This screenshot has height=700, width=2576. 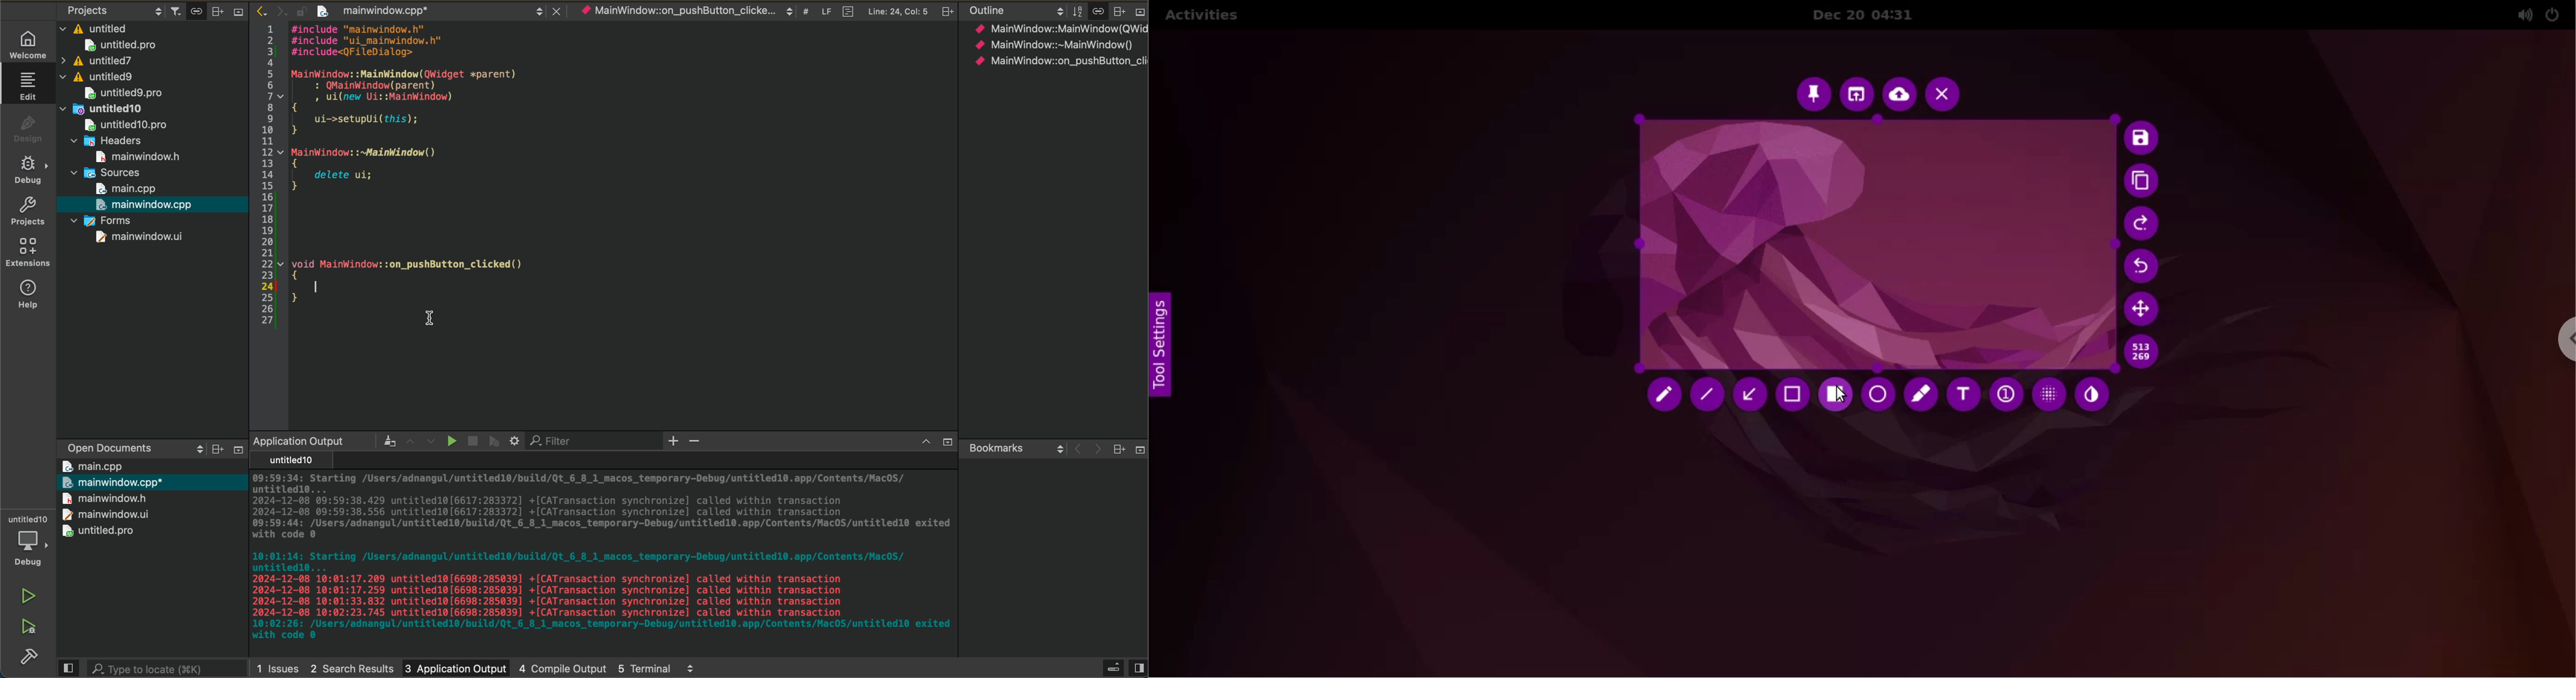 I want to click on stop, so click(x=470, y=439).